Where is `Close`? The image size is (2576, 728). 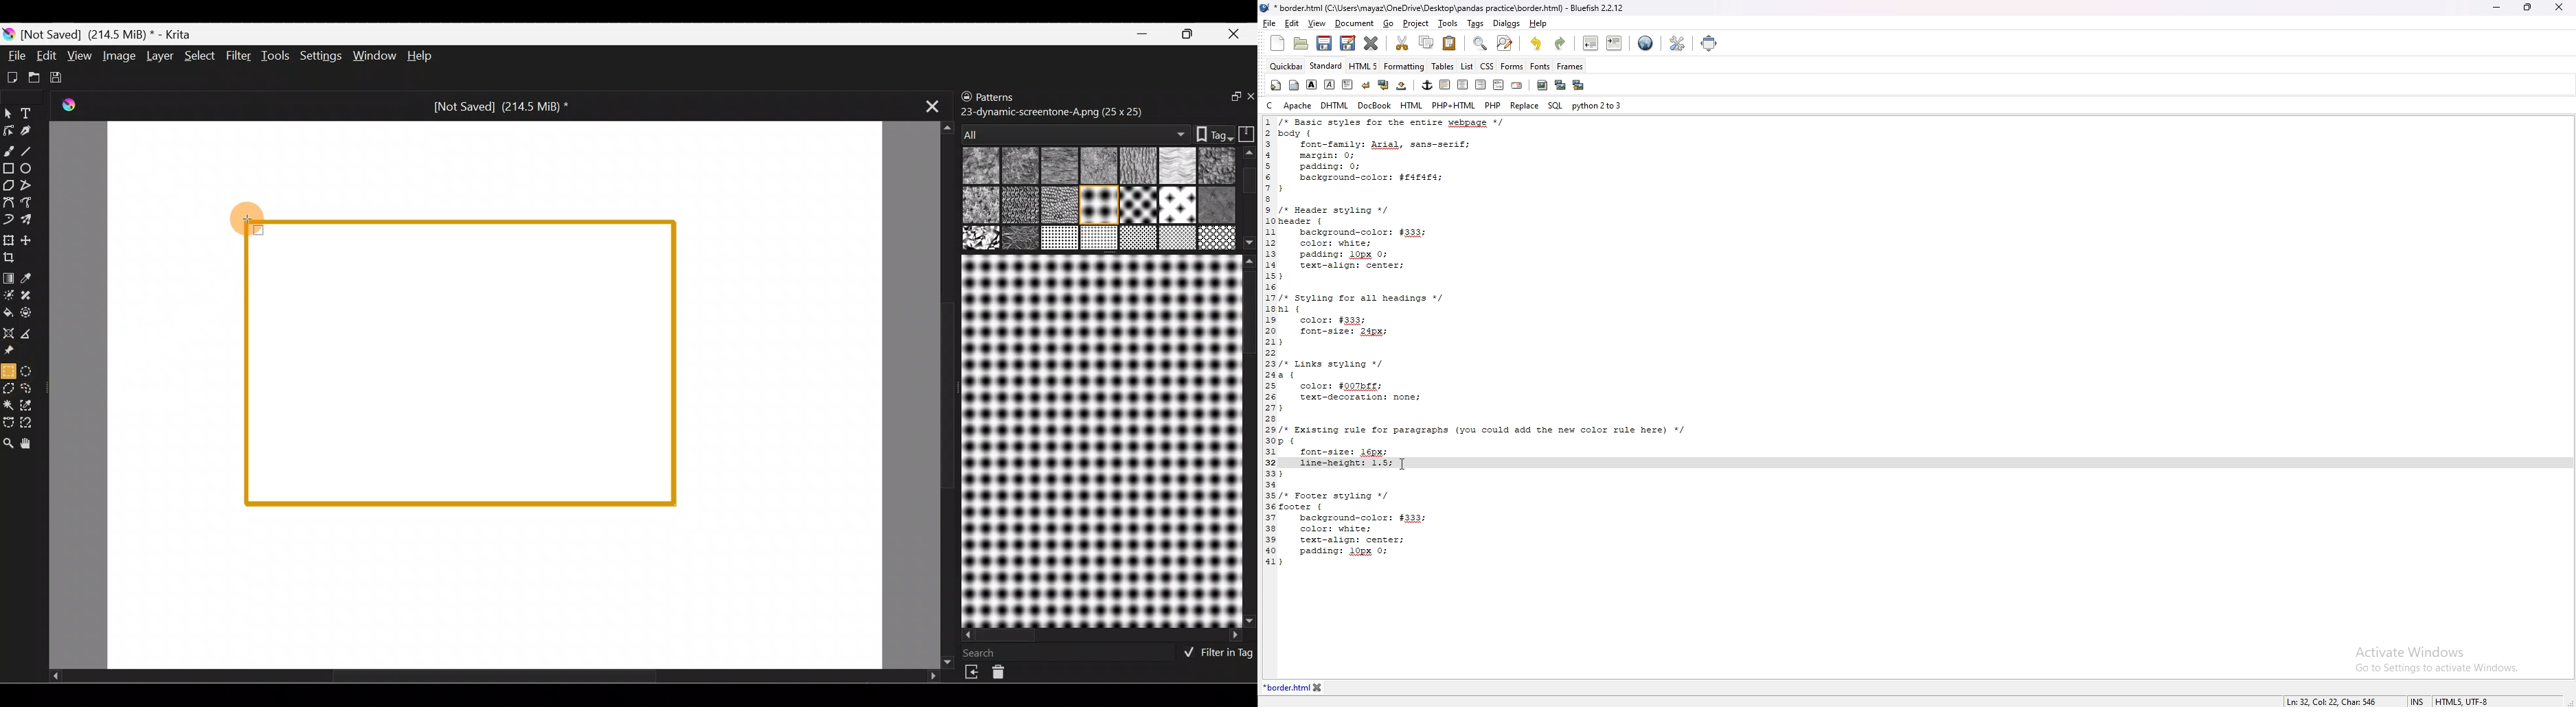
Close is located at coordinates (1237, 33).